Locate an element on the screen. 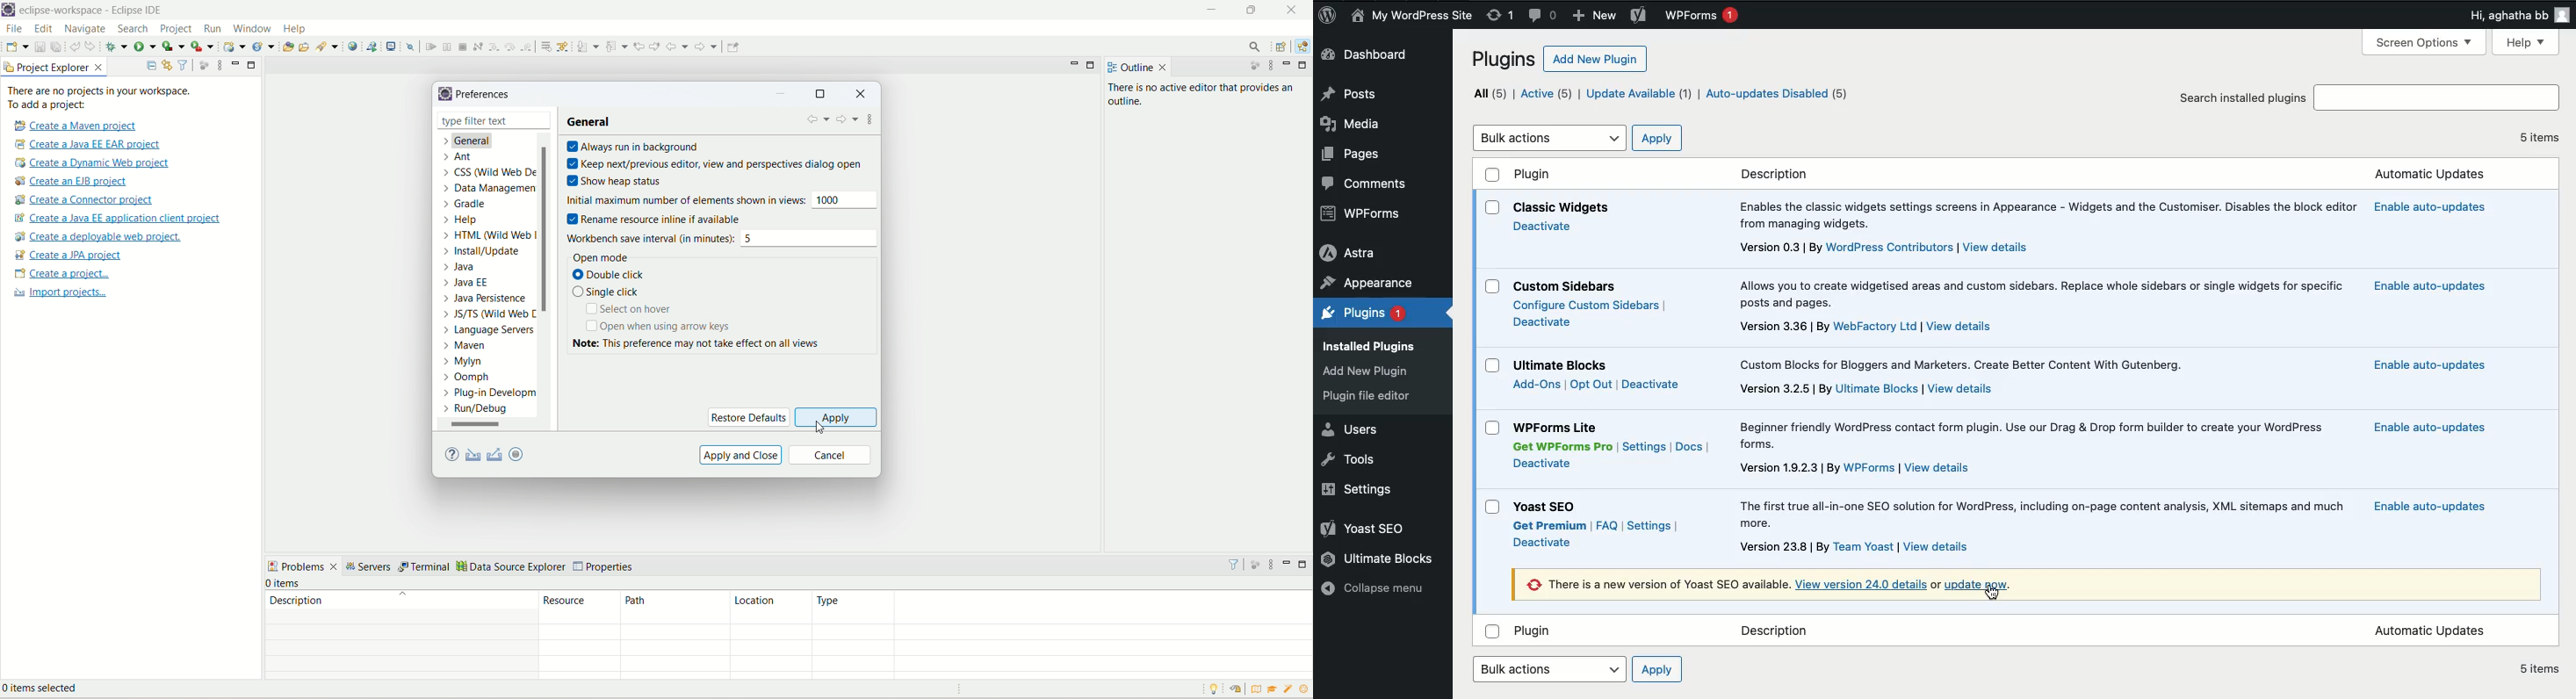  other perspective is located at coordinates (1283, 47).